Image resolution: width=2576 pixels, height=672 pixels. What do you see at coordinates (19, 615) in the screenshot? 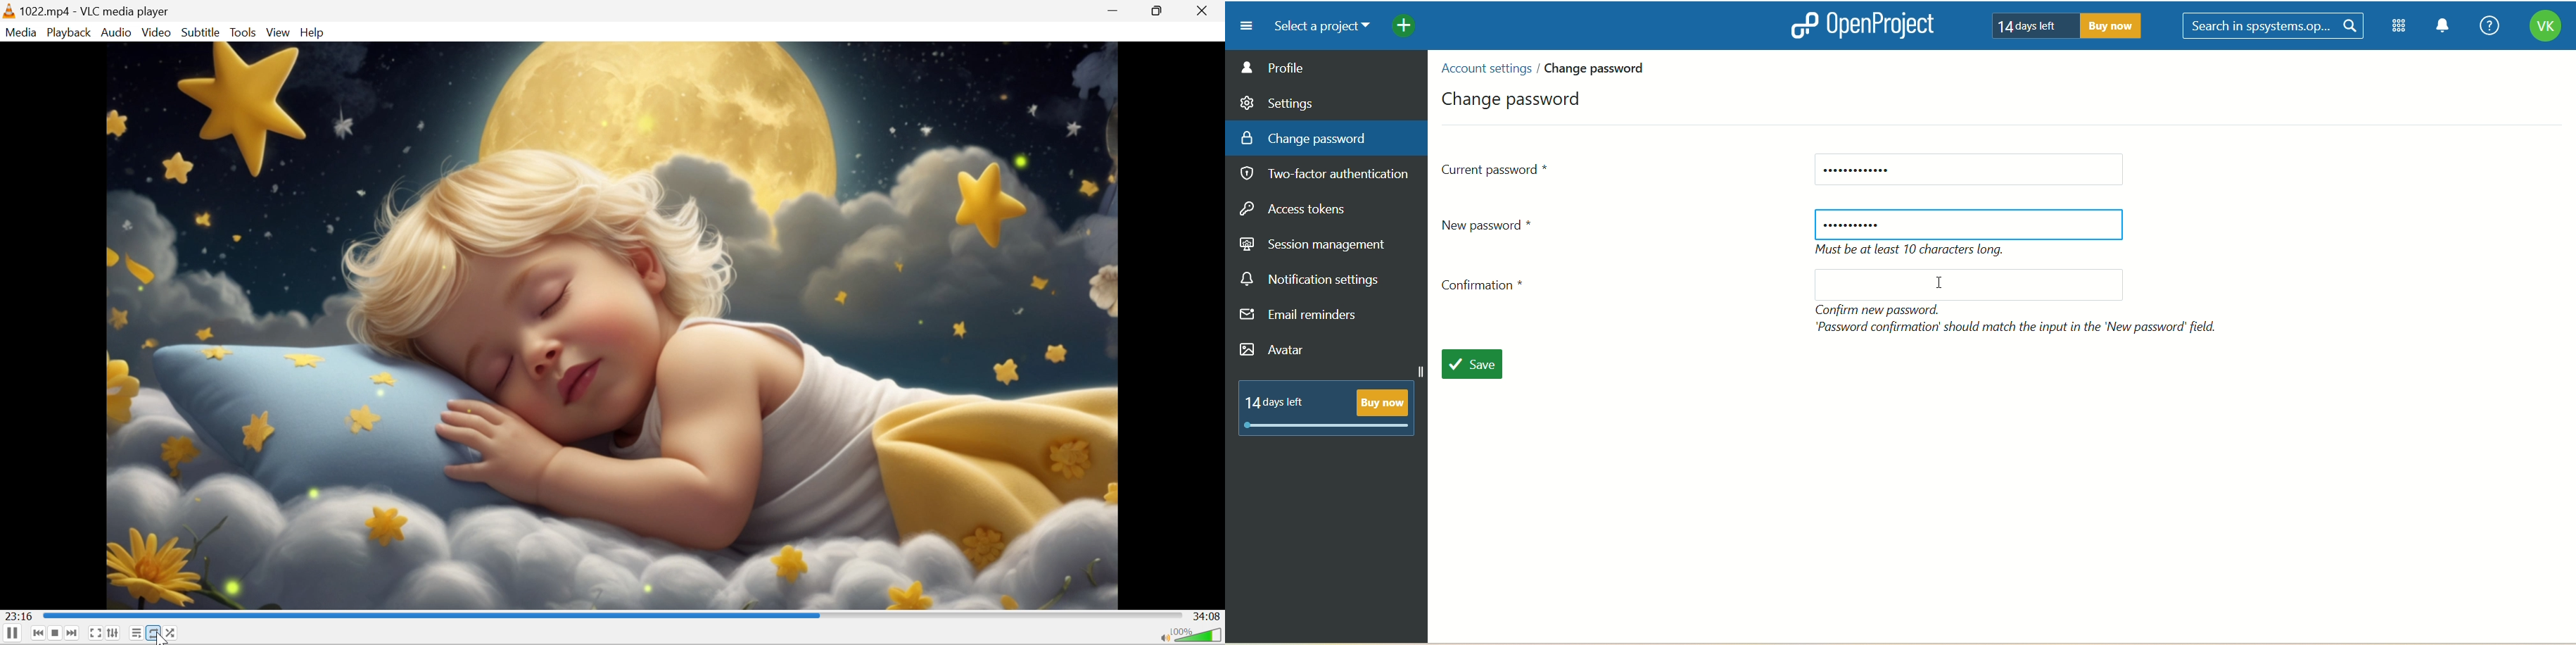
I see `23:16` at bounding box center [19, 615].